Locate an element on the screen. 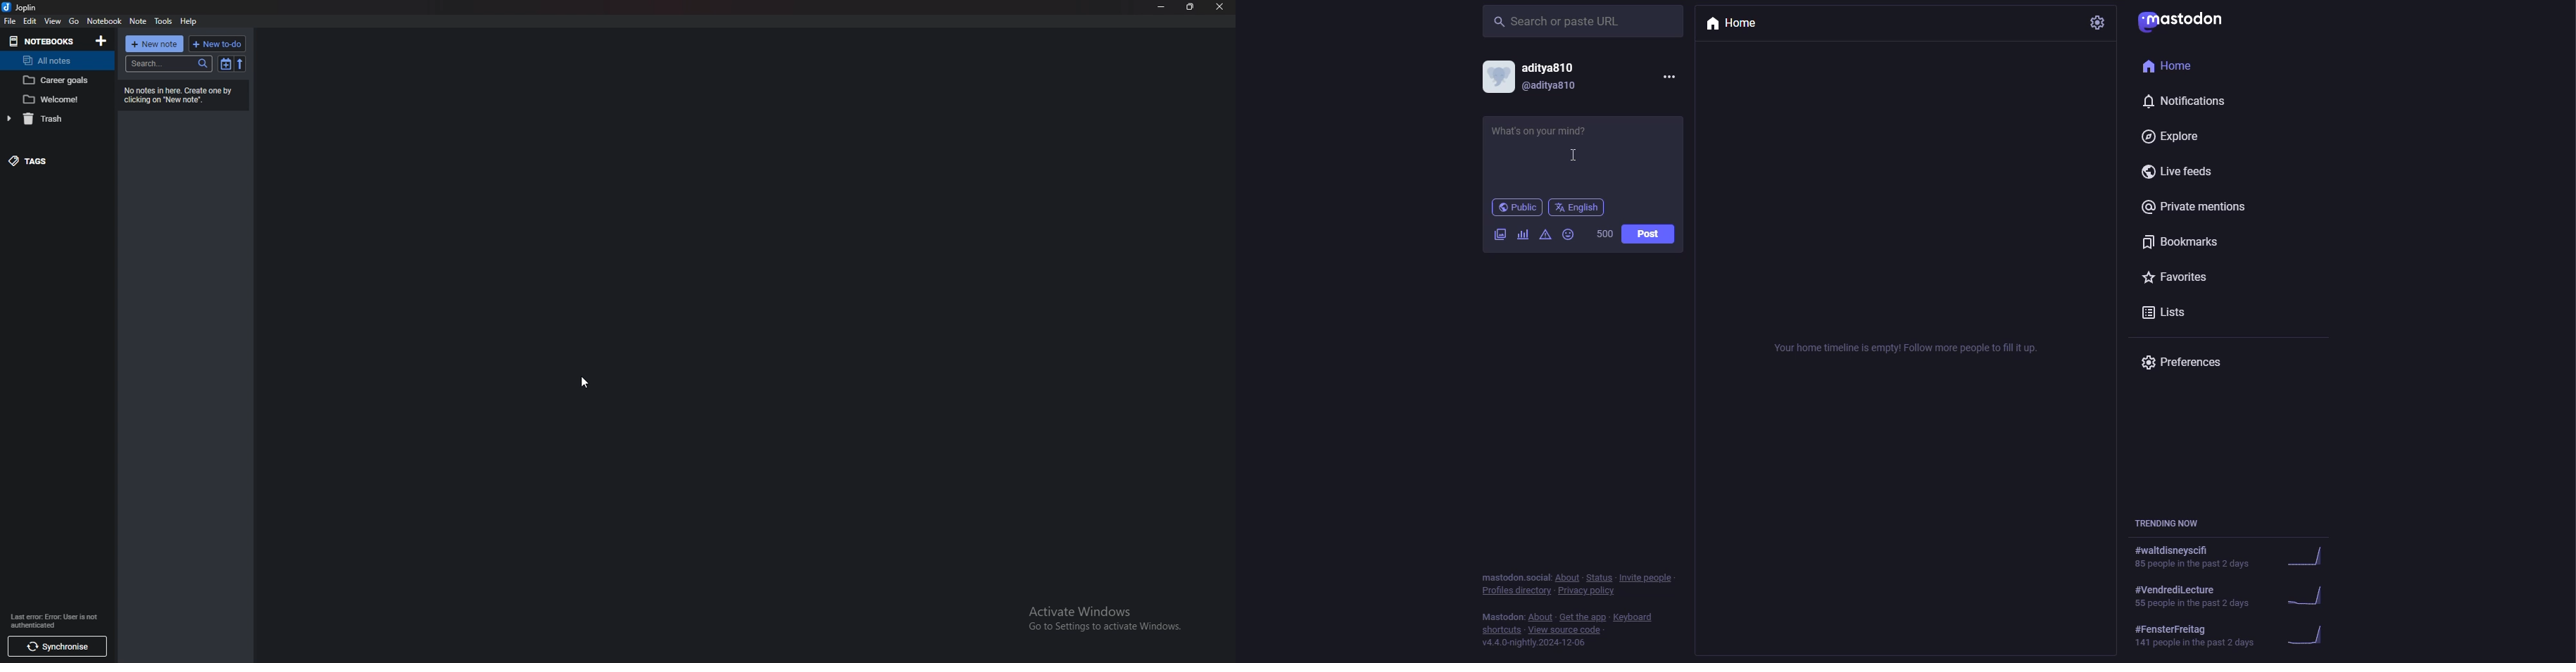 This screenshot has height=672, width=2576. words is located at coordinates (1604, 234).